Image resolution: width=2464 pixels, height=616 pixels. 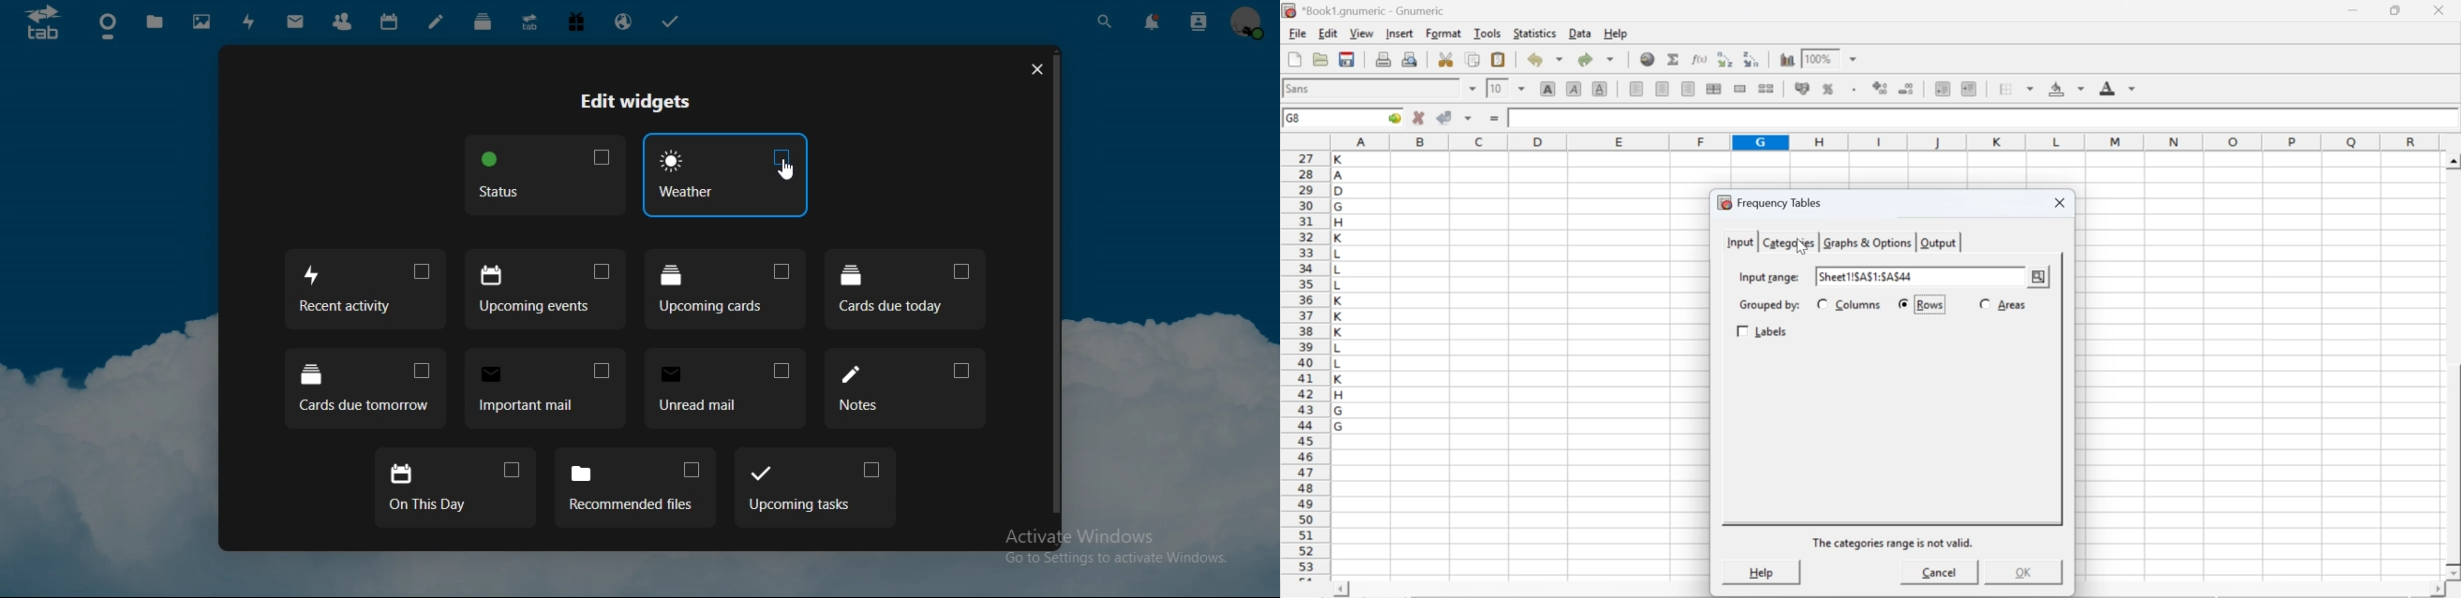 I want to click on align right, so click(x=1688, y=90).